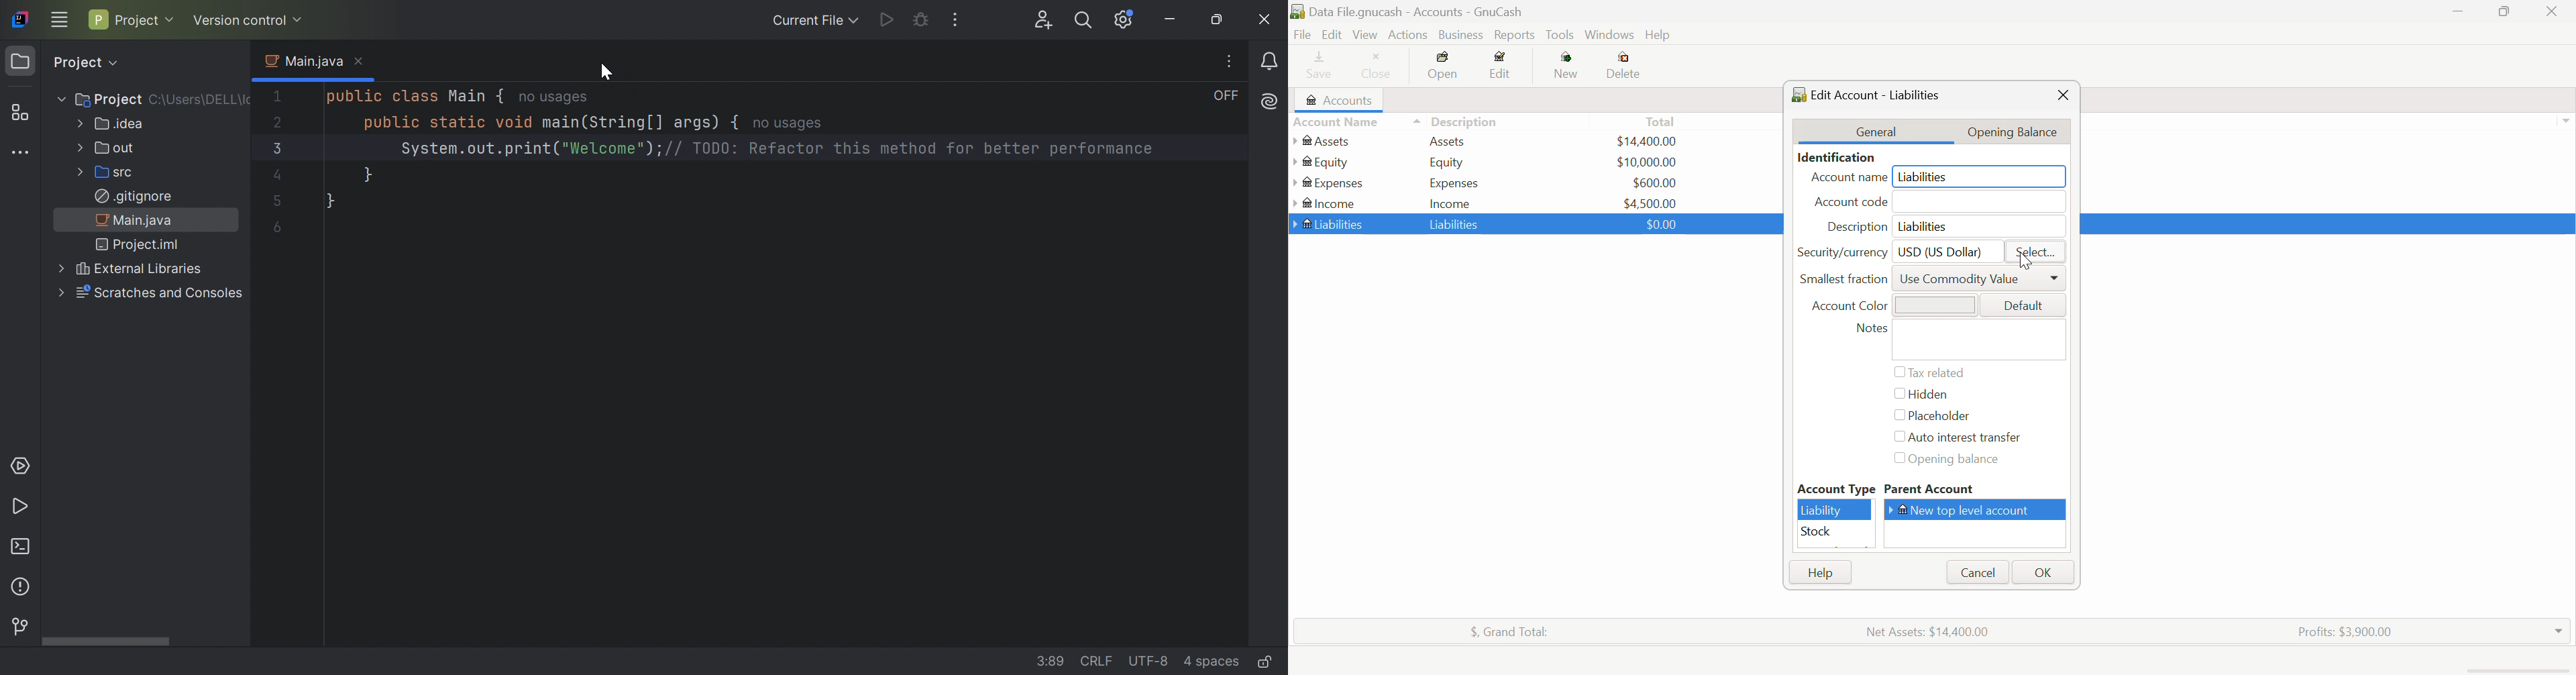 The width and height of the screenshot is (2576, 700). Describe the element at coordinates (1343, 100) in the screenshot. I see `Accounts Tab Open` at that location.